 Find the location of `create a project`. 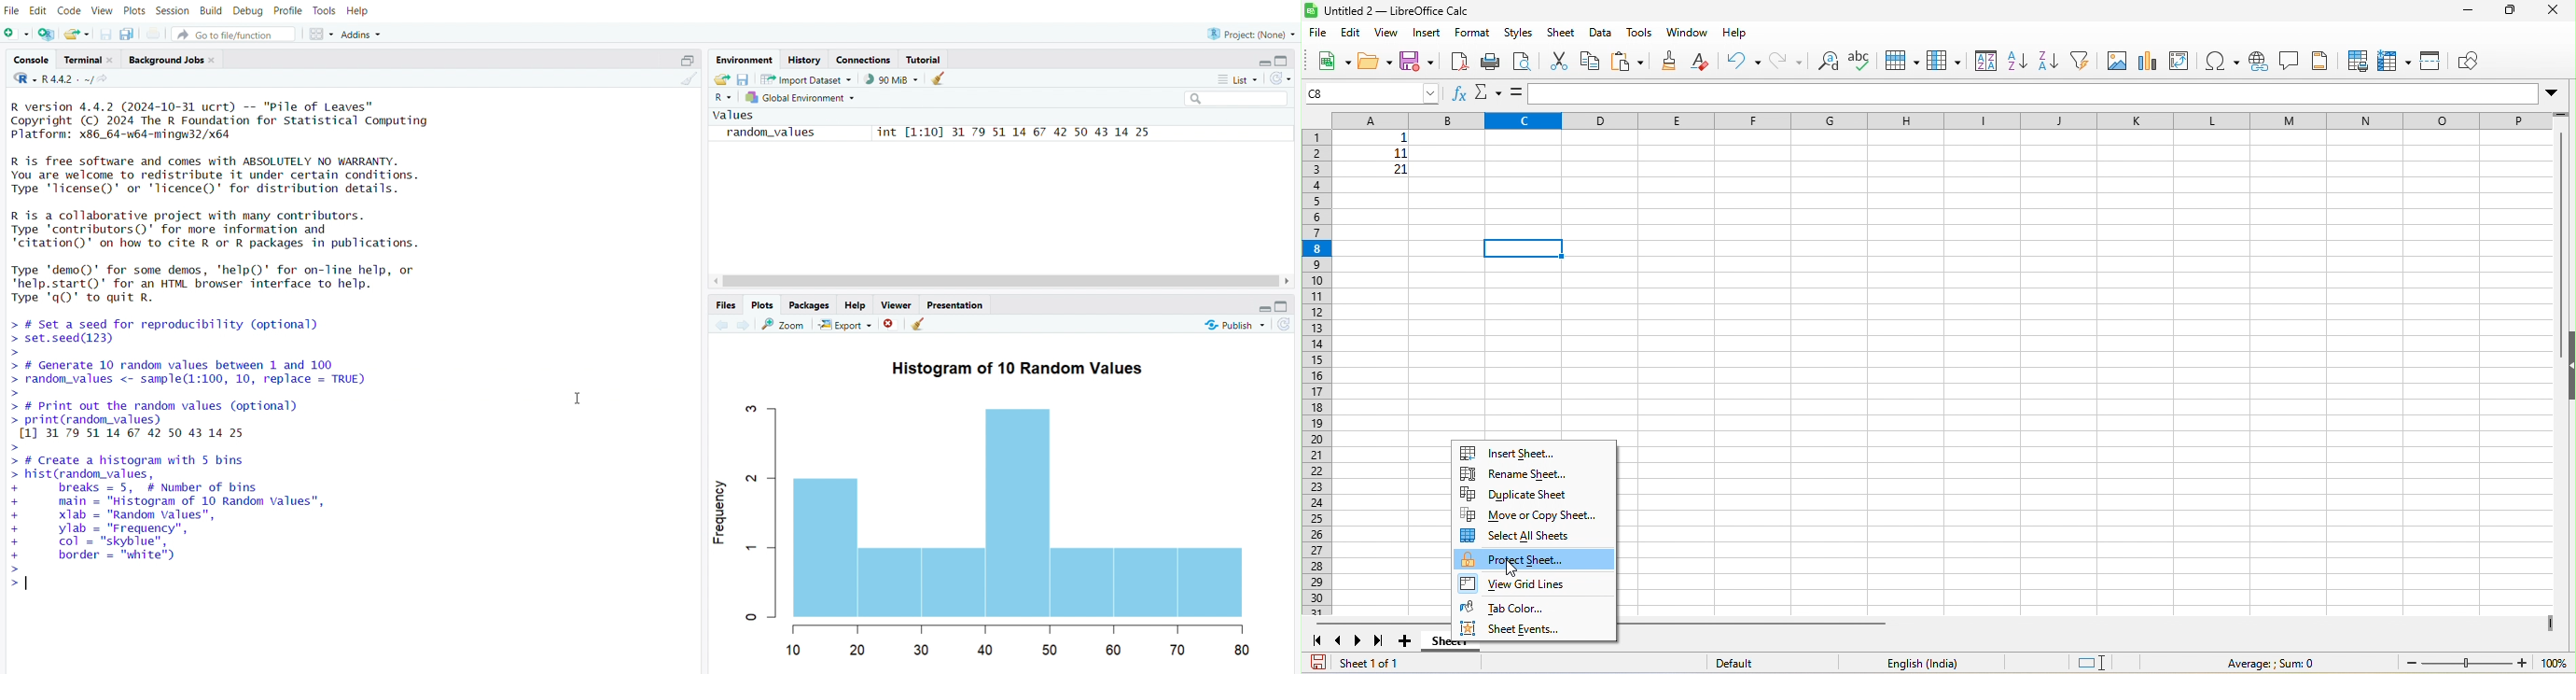

create a project is located at coordinates (46, 34).